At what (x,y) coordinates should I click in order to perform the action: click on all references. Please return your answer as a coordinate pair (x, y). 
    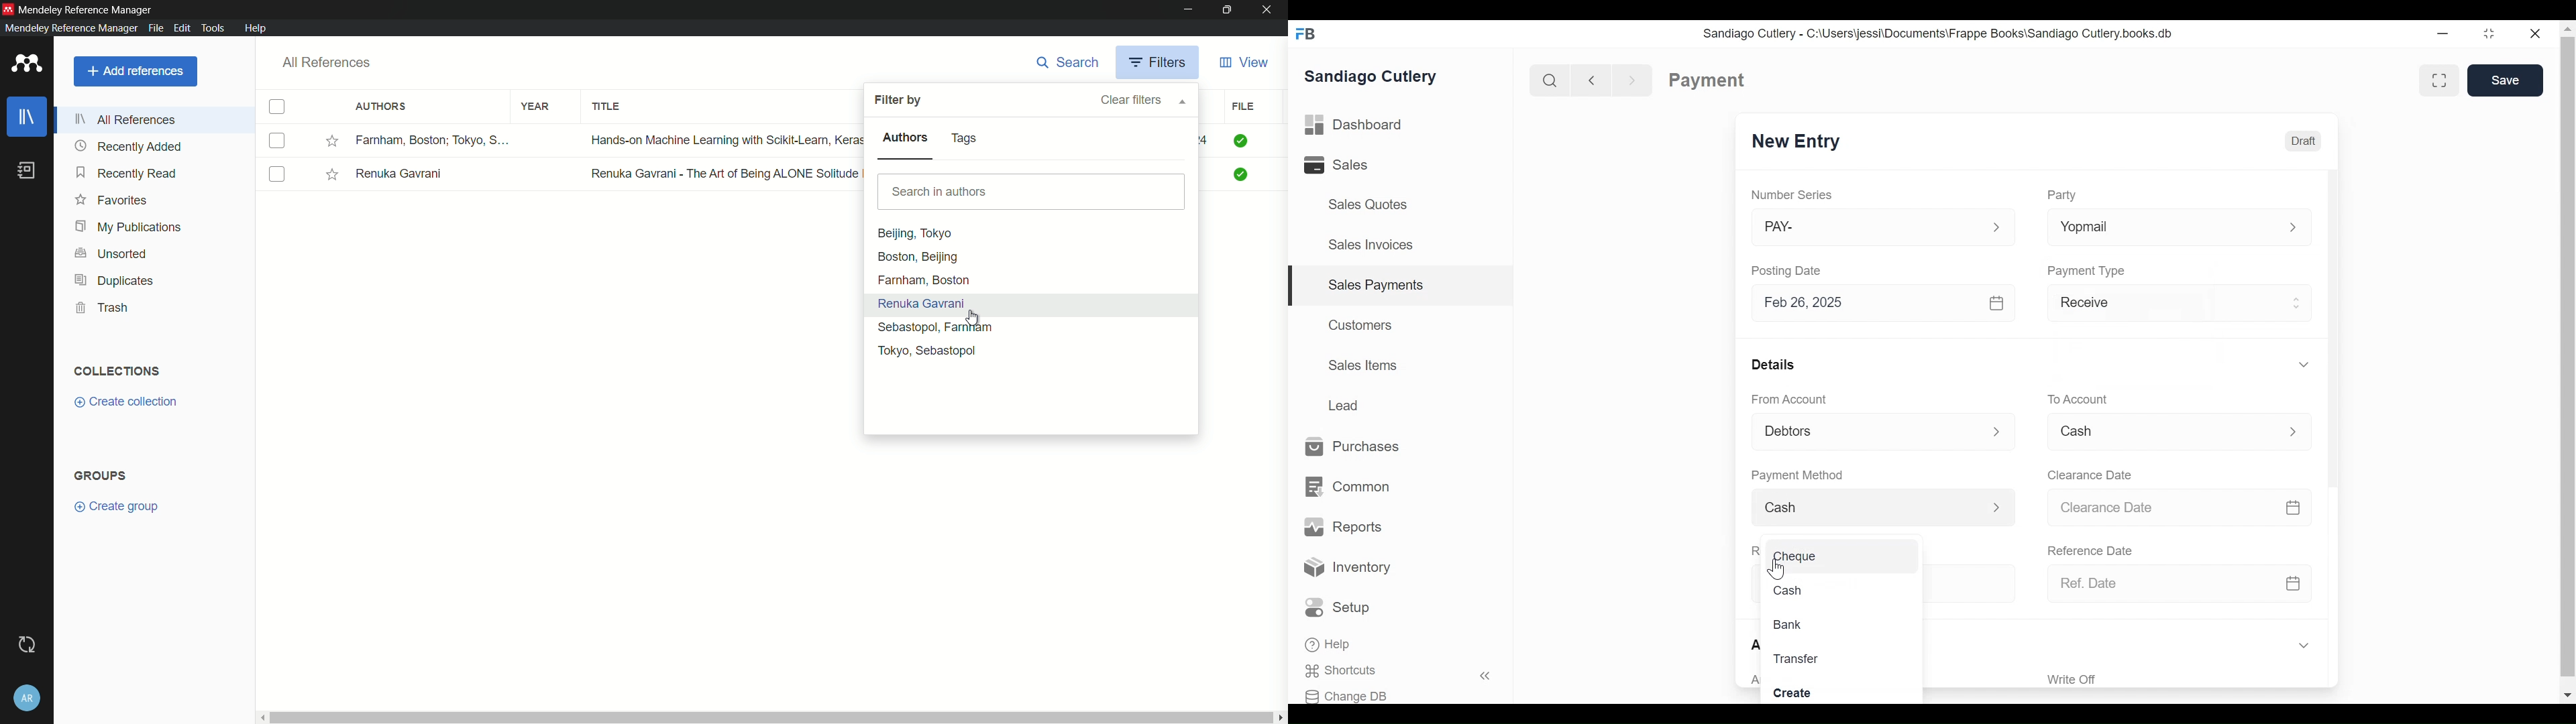
    Looking at the image, I should click on (126, 119).